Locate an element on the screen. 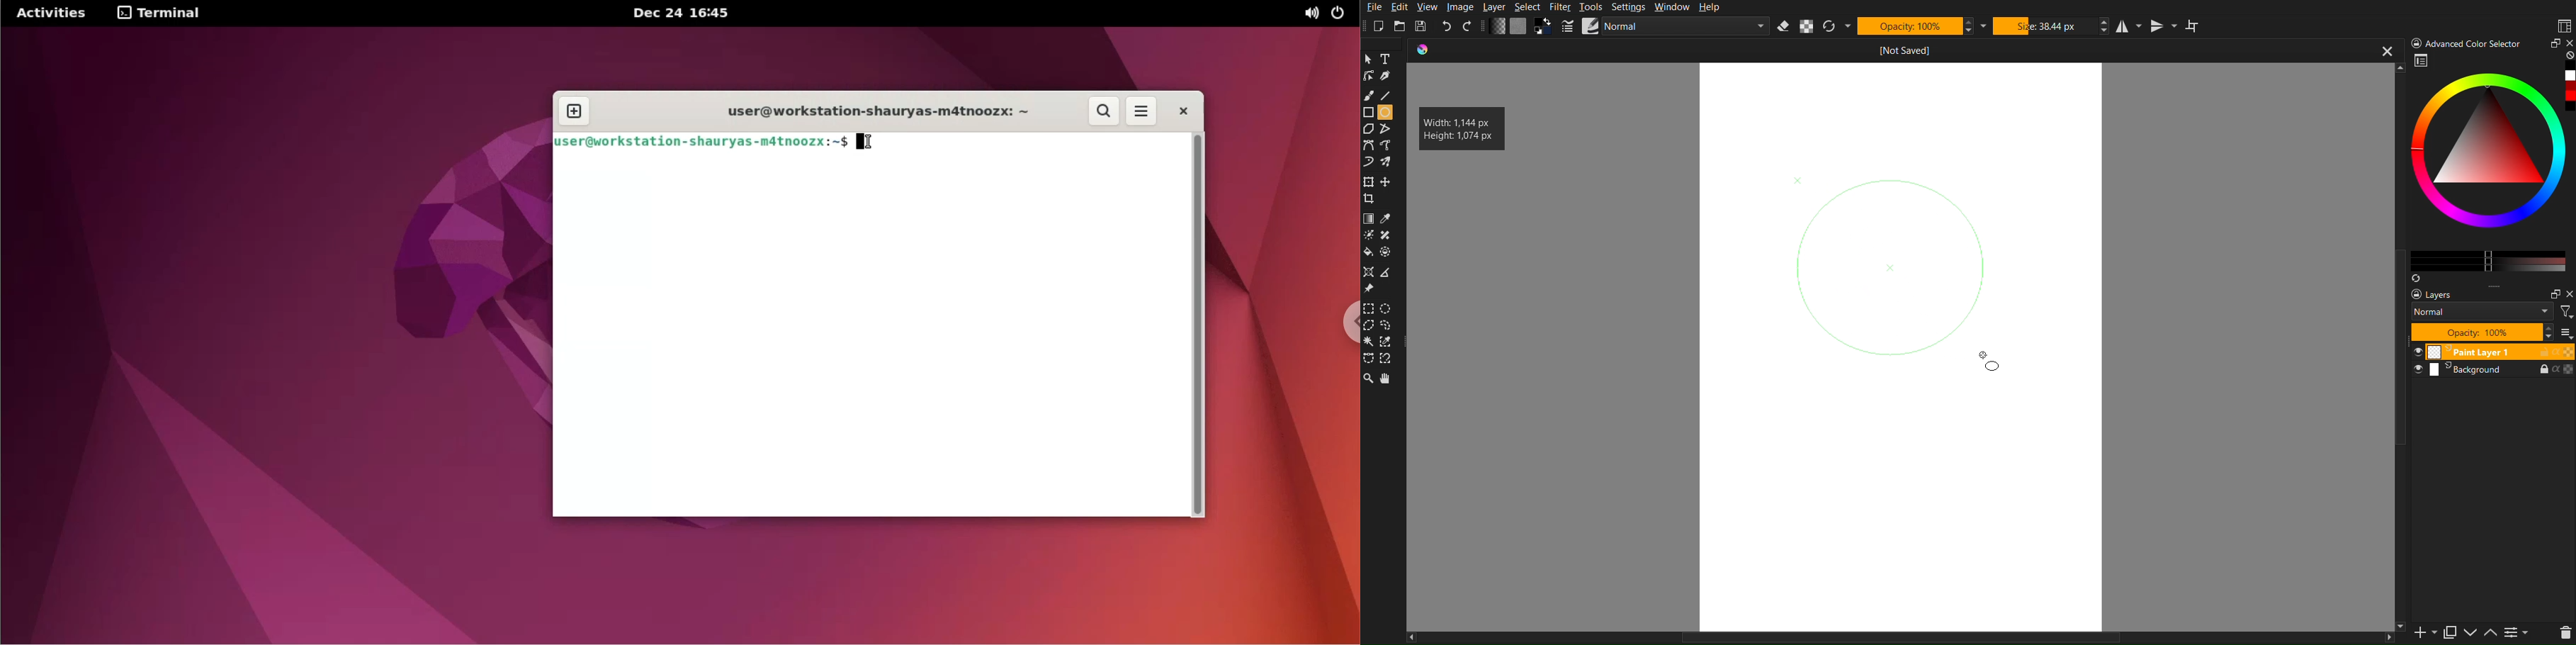 This screenshot has width=2576, height=672. Select is located at coordinates (1529, 6).